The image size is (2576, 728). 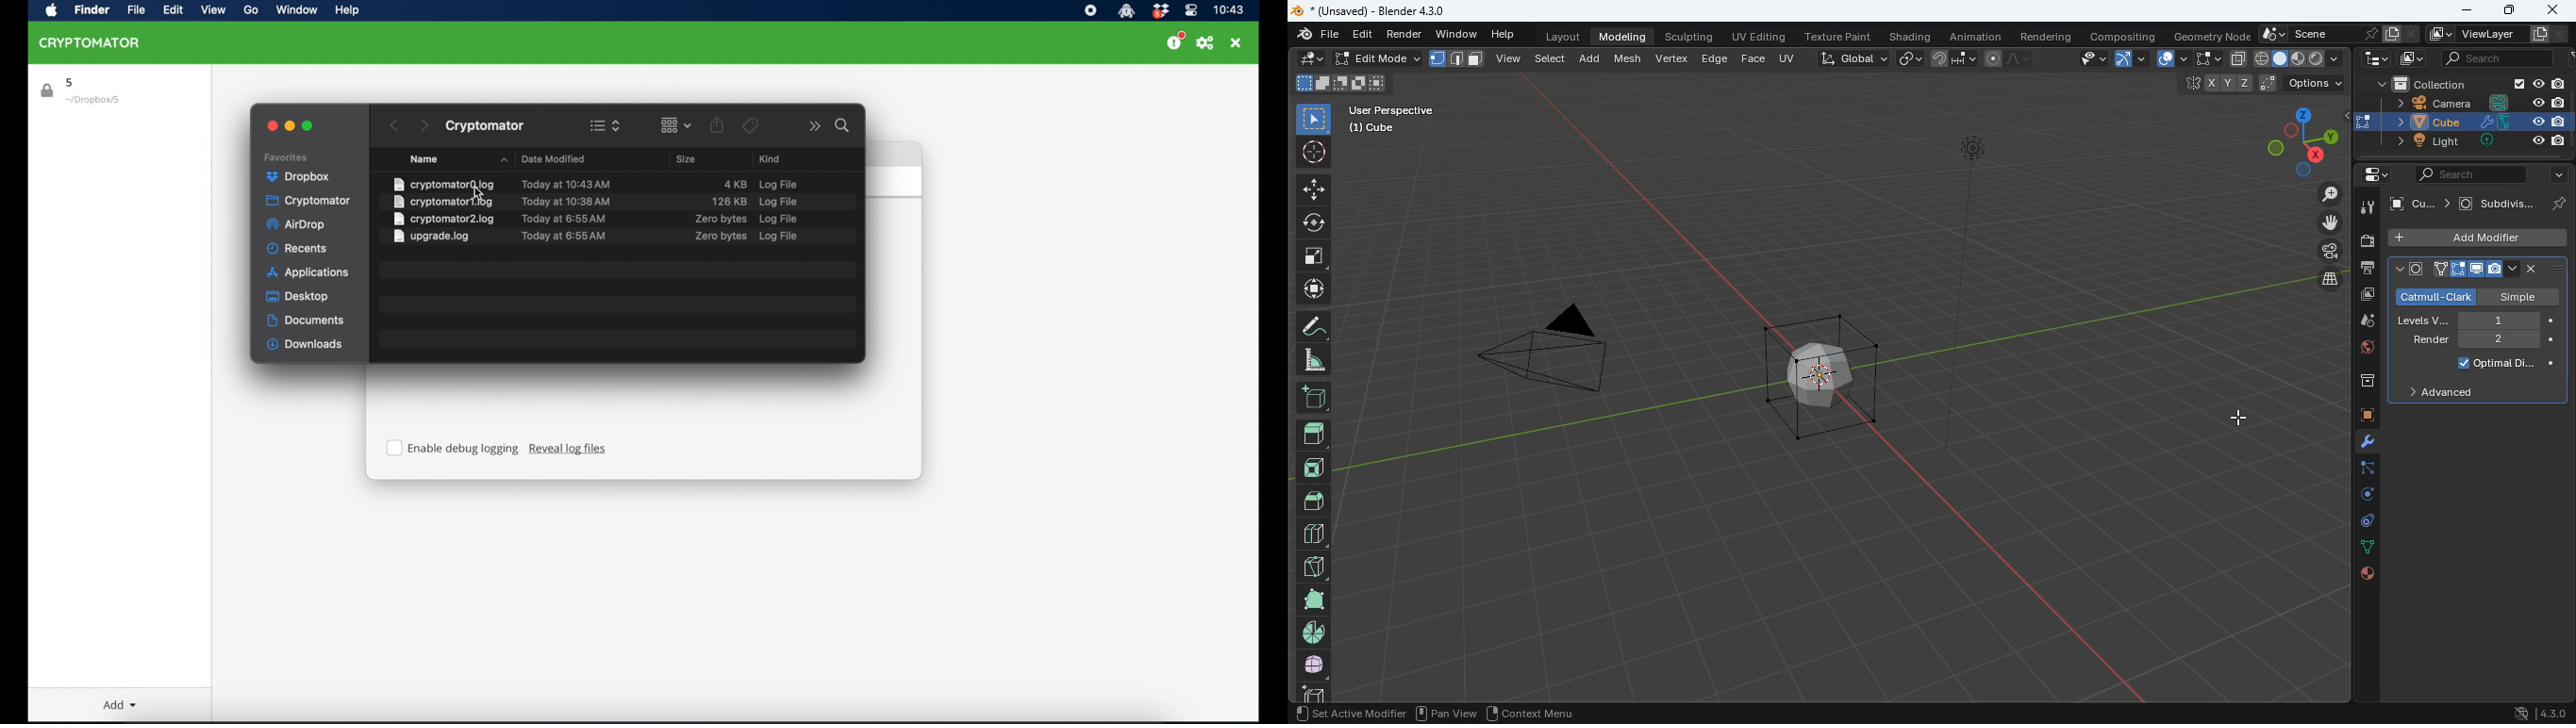 I want to click on size, so click(x=734, y=183).